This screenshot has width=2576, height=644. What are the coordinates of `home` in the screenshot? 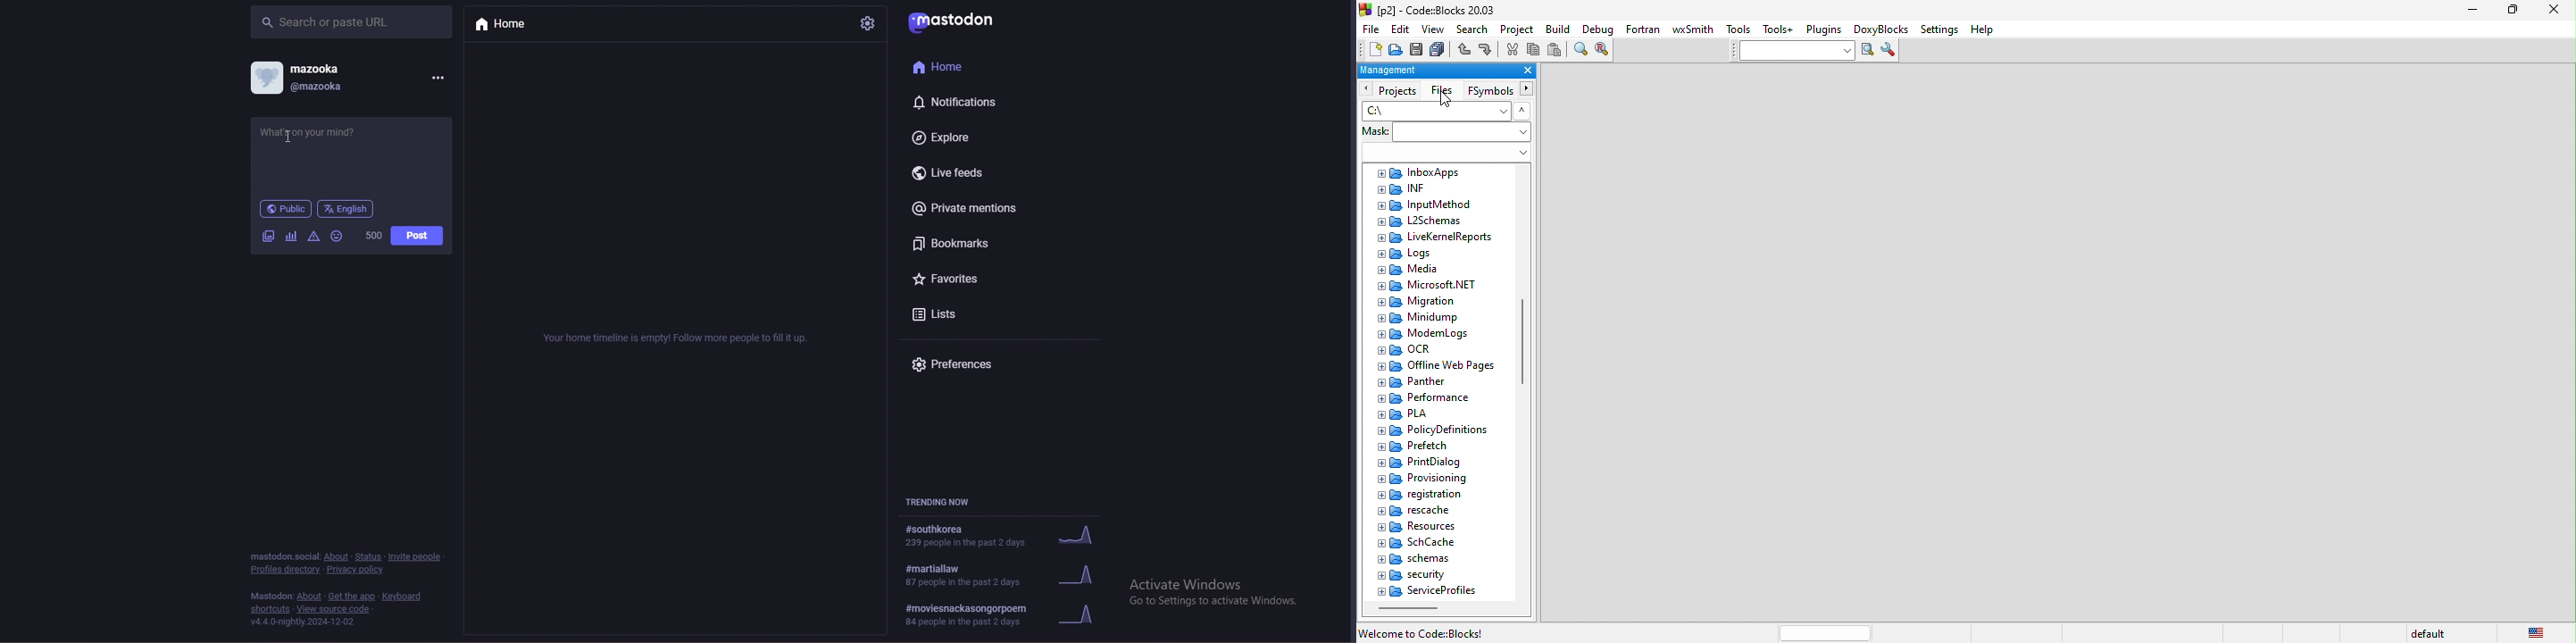 It's located at (964, 67).